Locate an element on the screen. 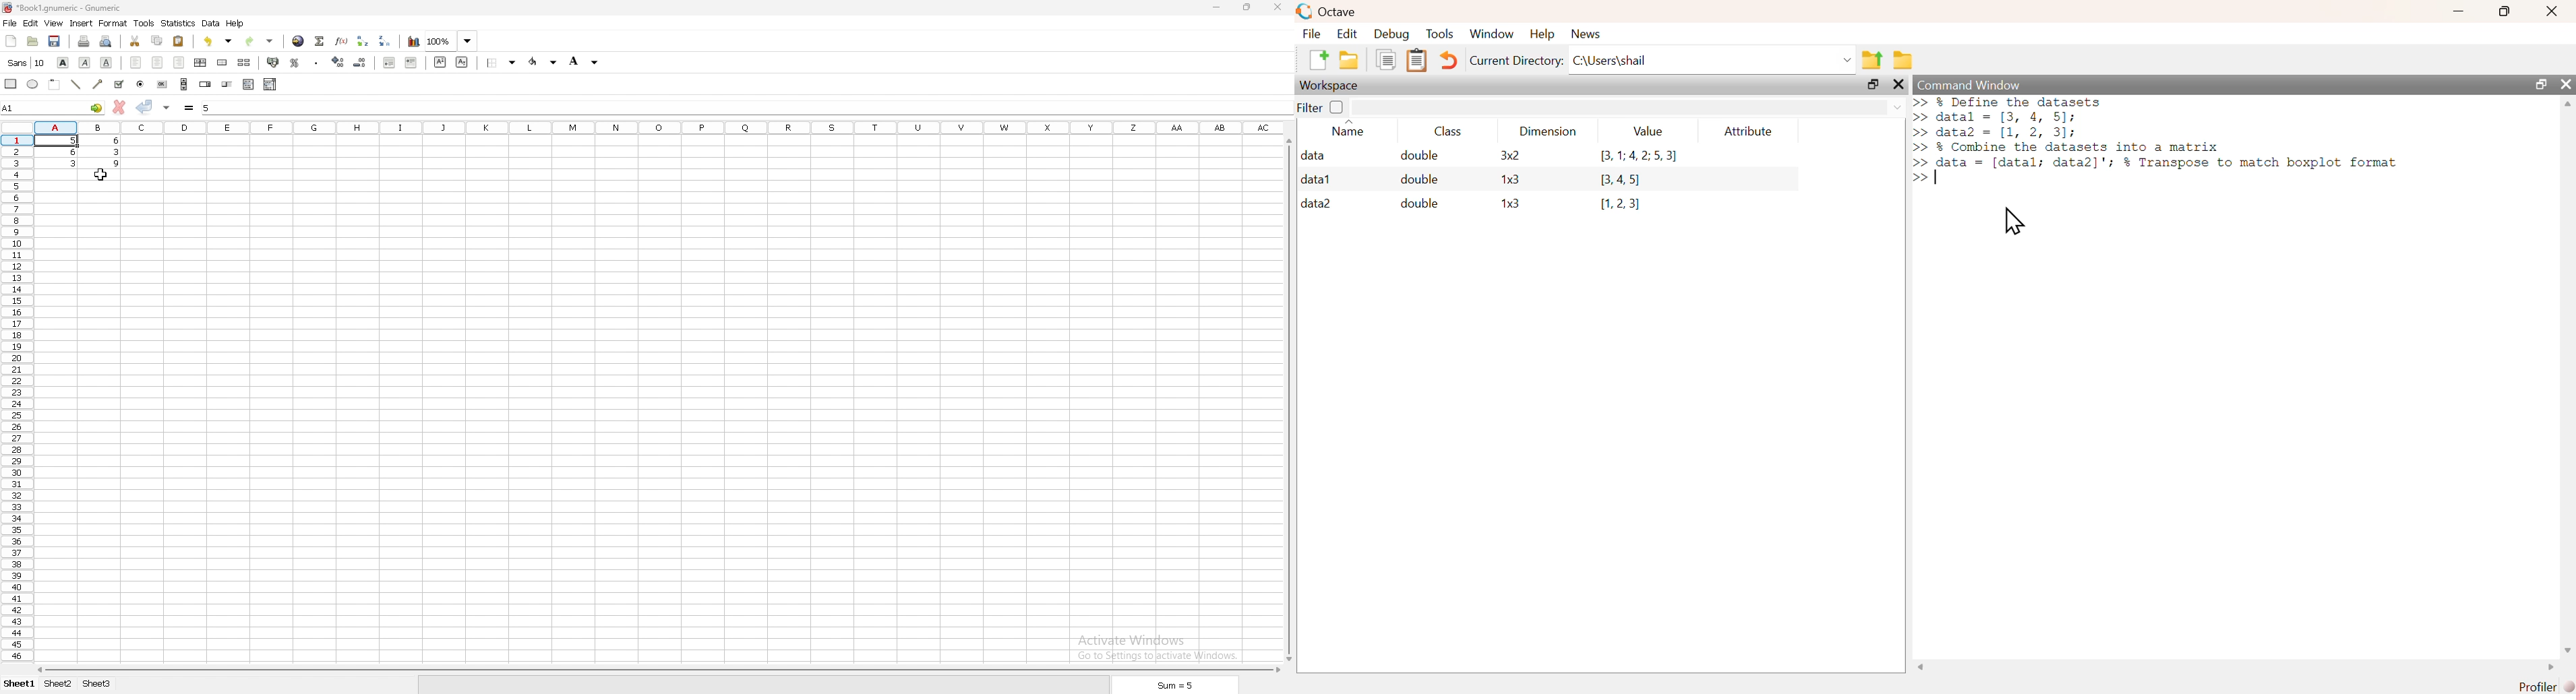 The height and width of the screenshot is (700, 2576). [1, 2, 3] is located at coordinates (1620, 204).